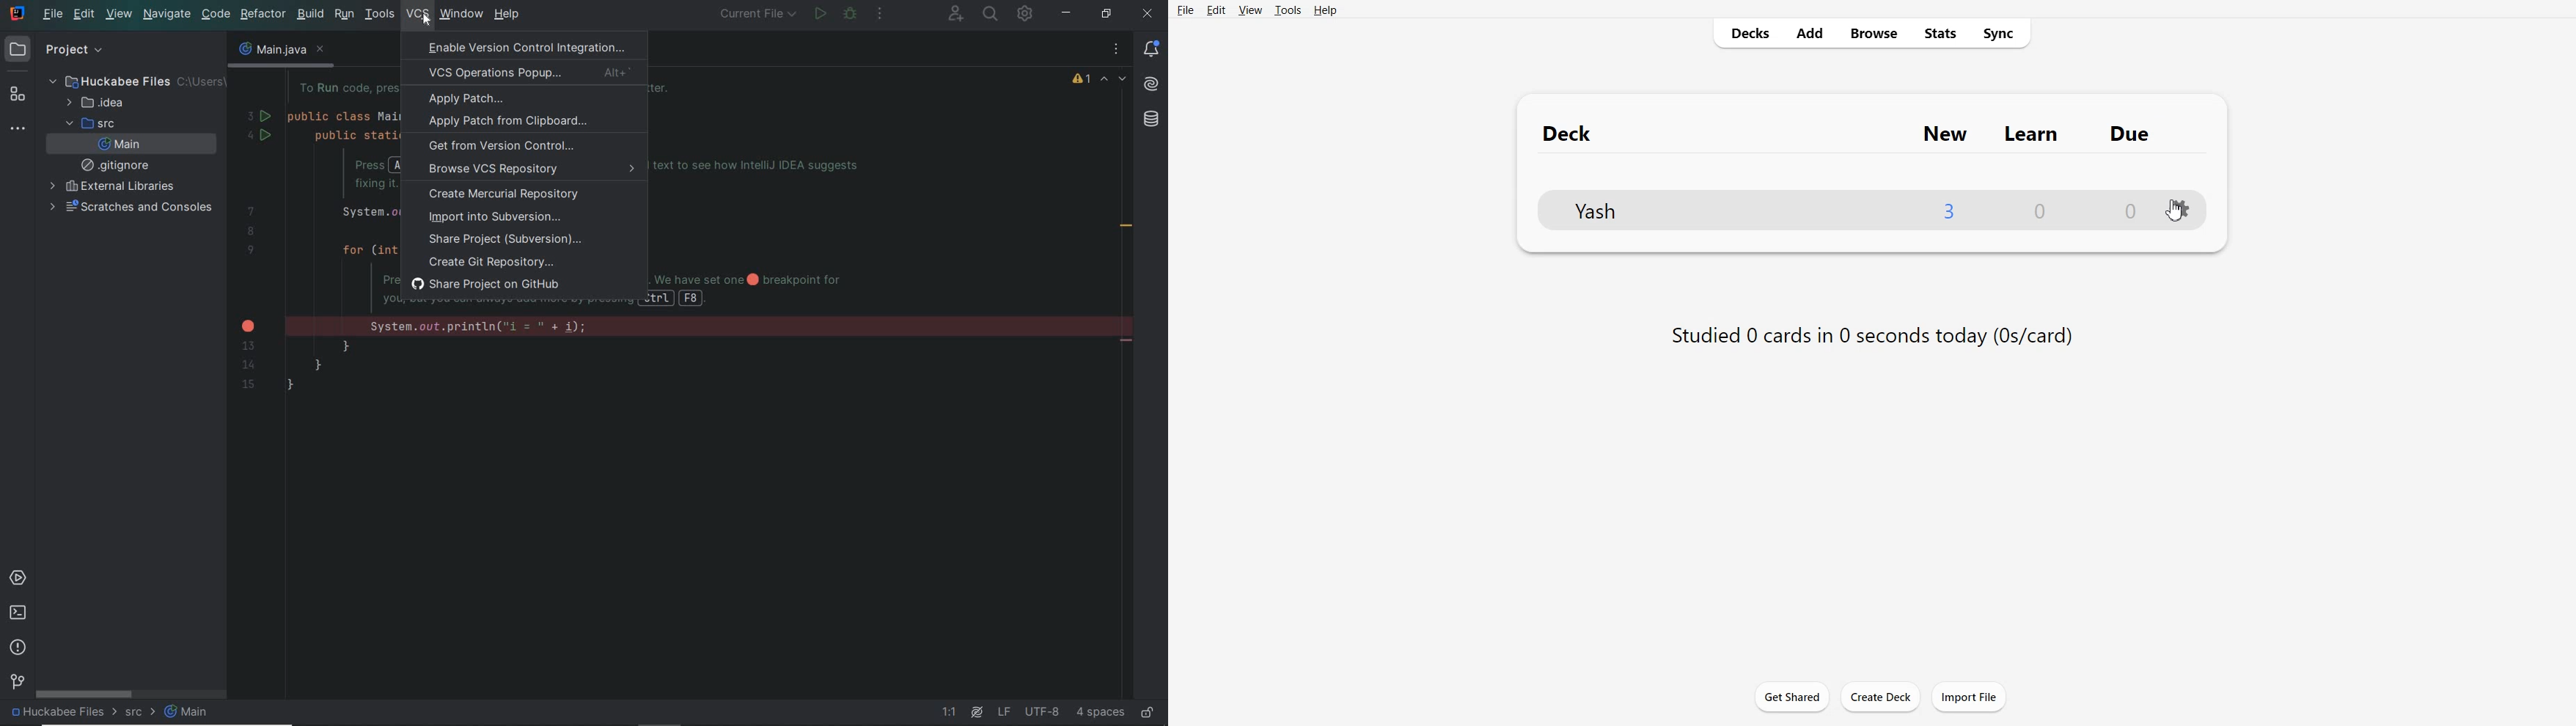  Describe the element at coordinates (2078, 210) in the screenshot. I see `0, 0` at that location.